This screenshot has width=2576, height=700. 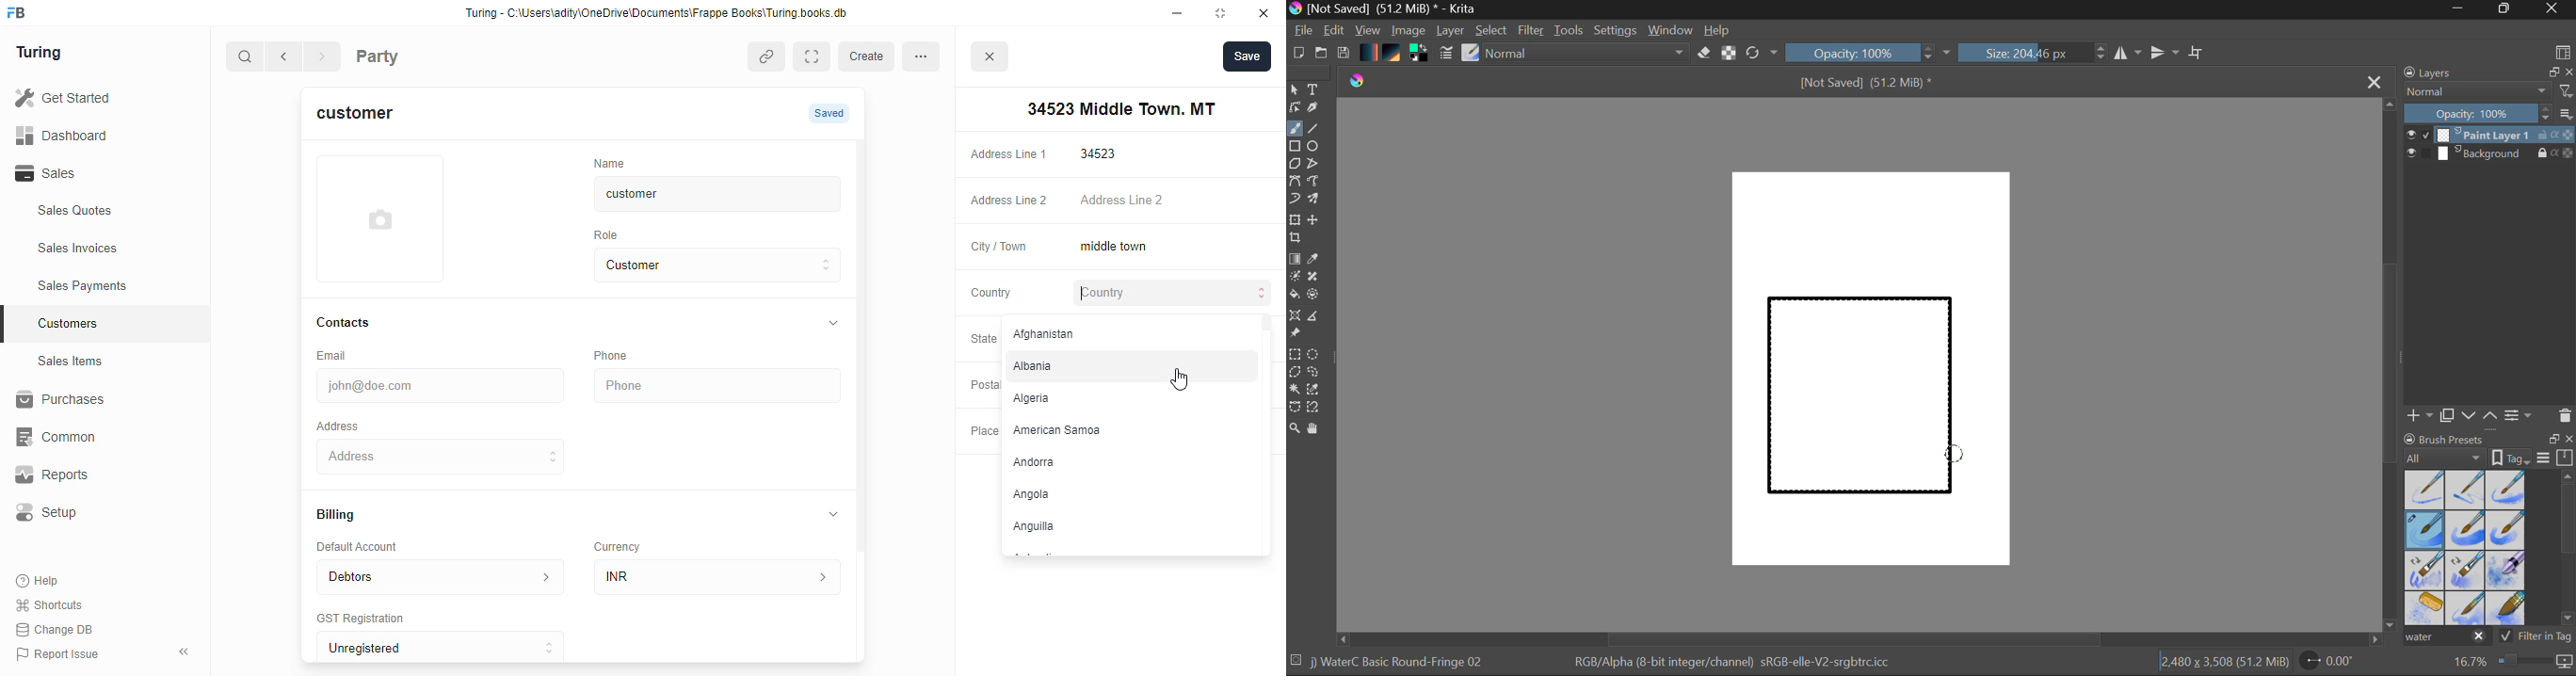 I want to click on Address Line 2, so click(x=1005, y=201).